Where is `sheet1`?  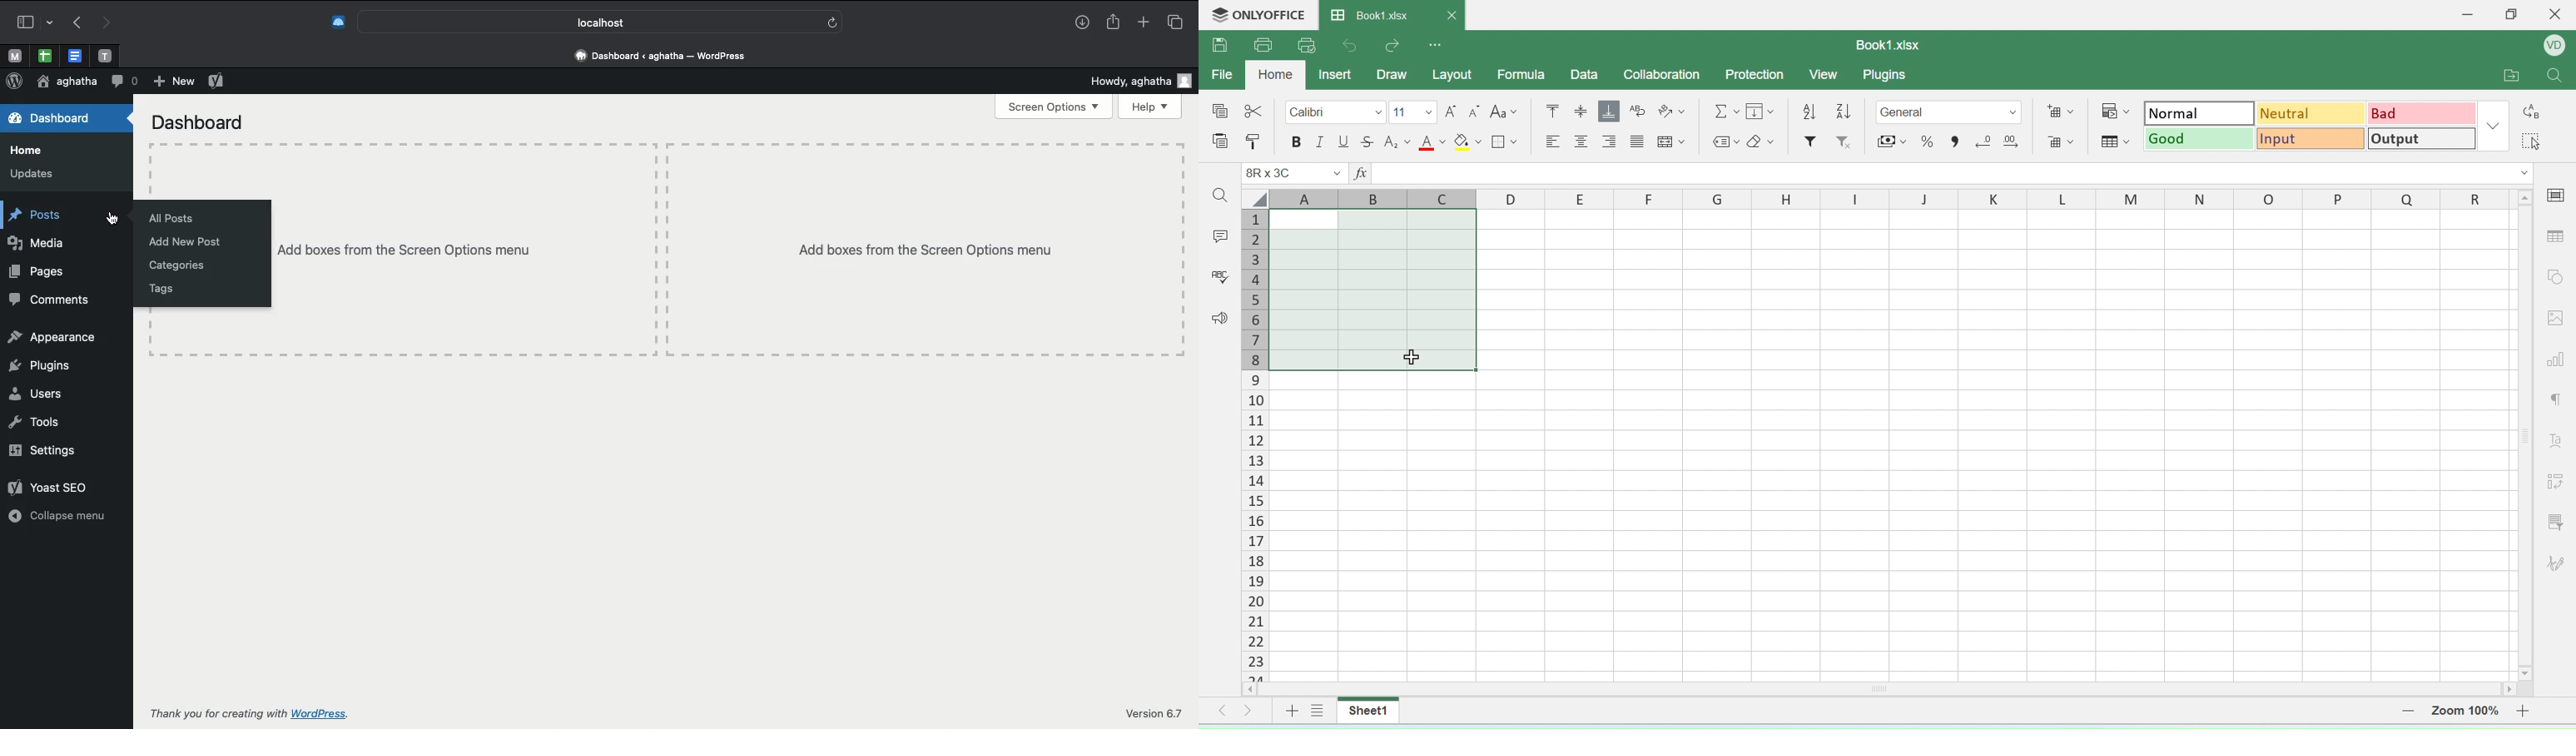 sheet1 is located at coordinates (1366, 711).